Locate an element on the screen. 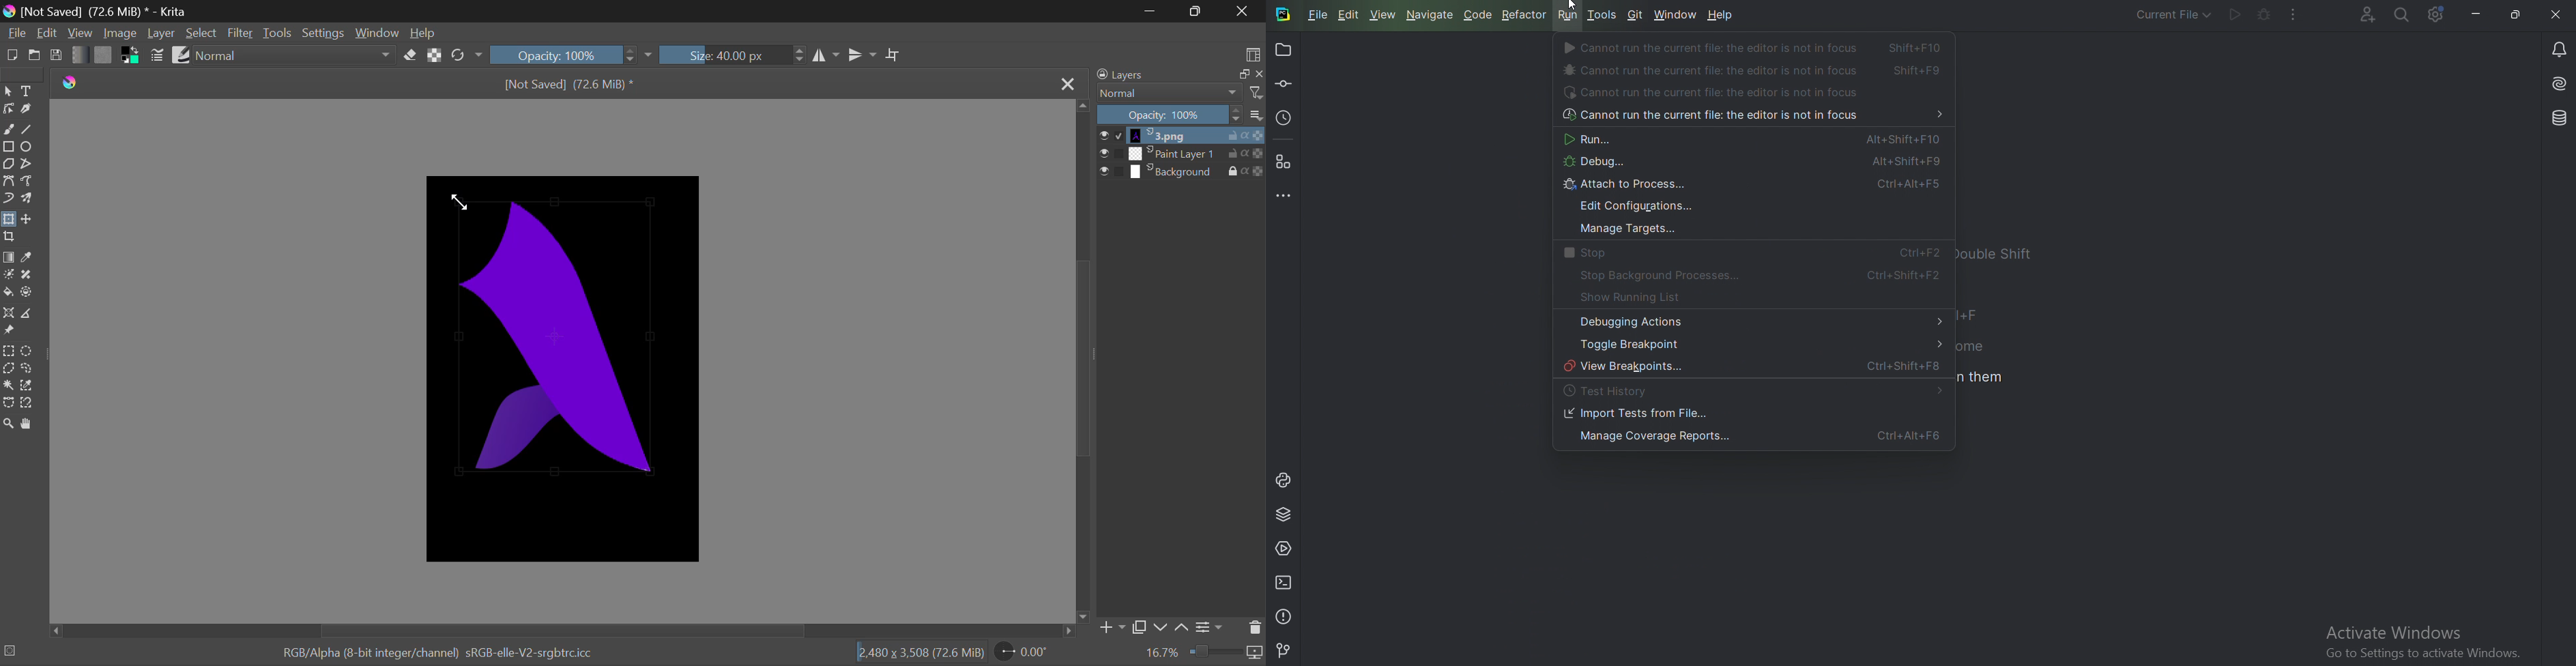 The height and width of the screenshot is (672, 2576). Lock Alpha is located at coordinates (435, 56).